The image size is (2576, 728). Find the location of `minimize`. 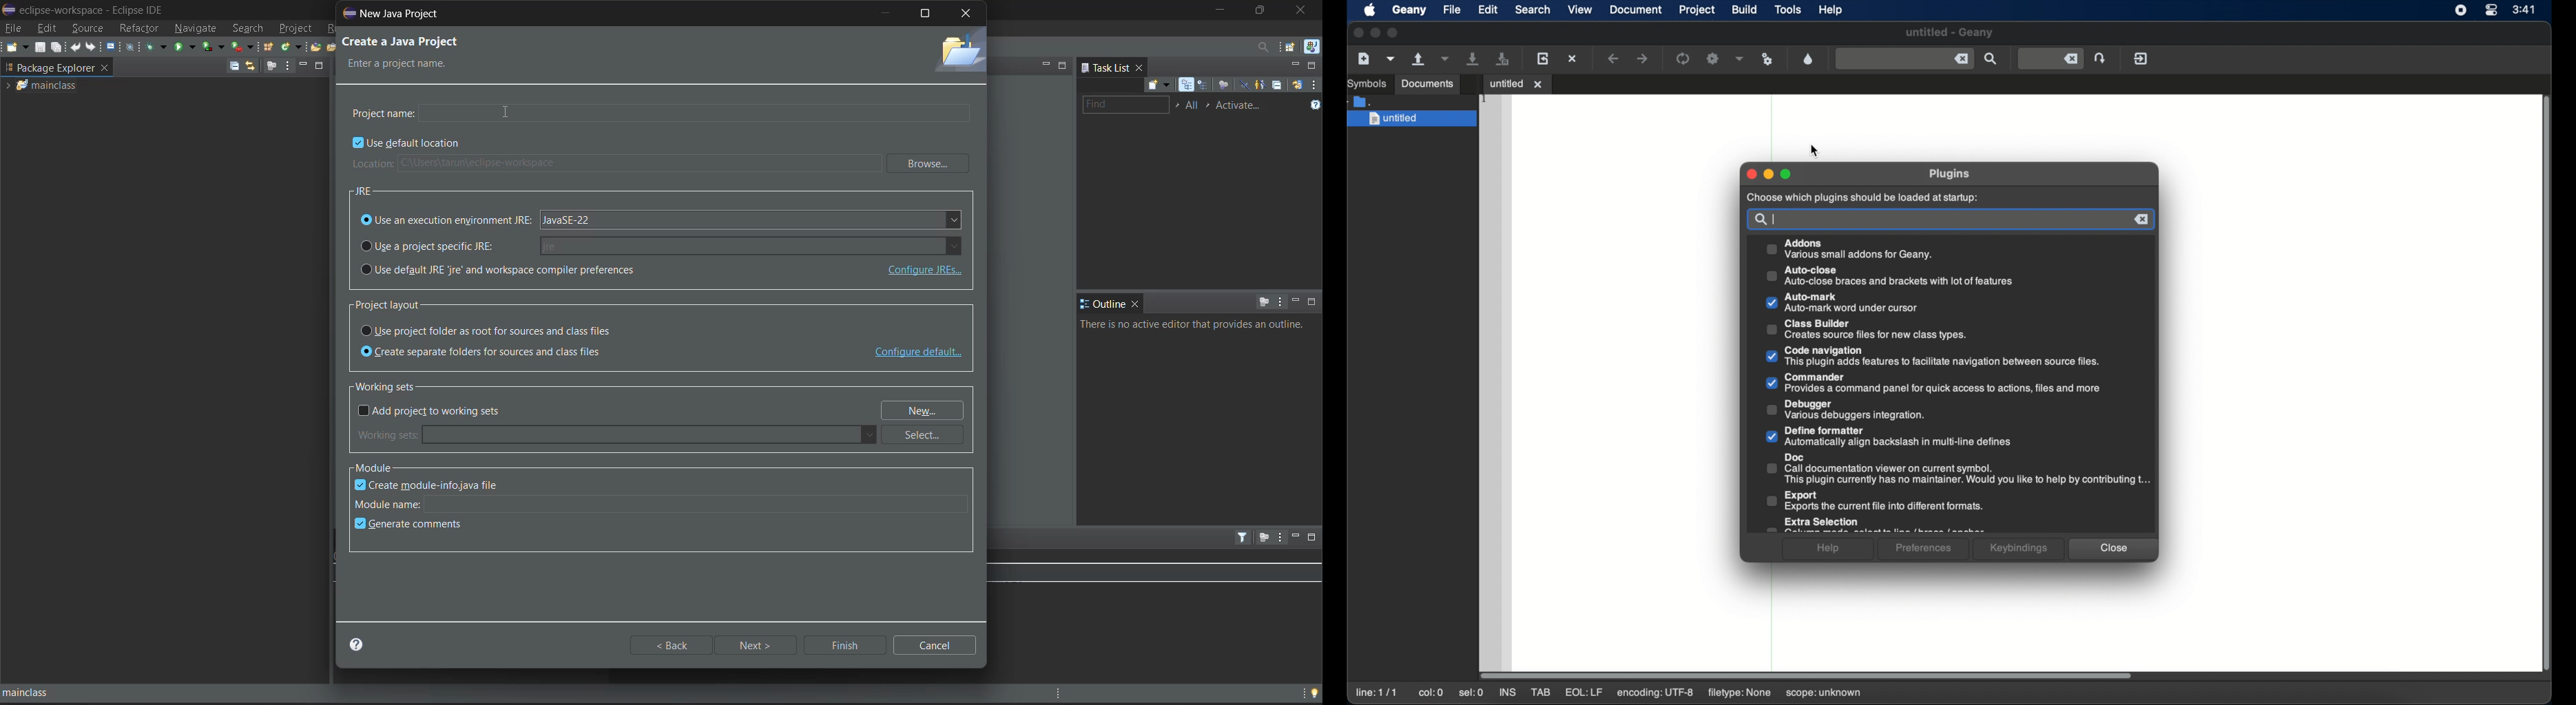

minimize is located at coordinates (1375, 33).